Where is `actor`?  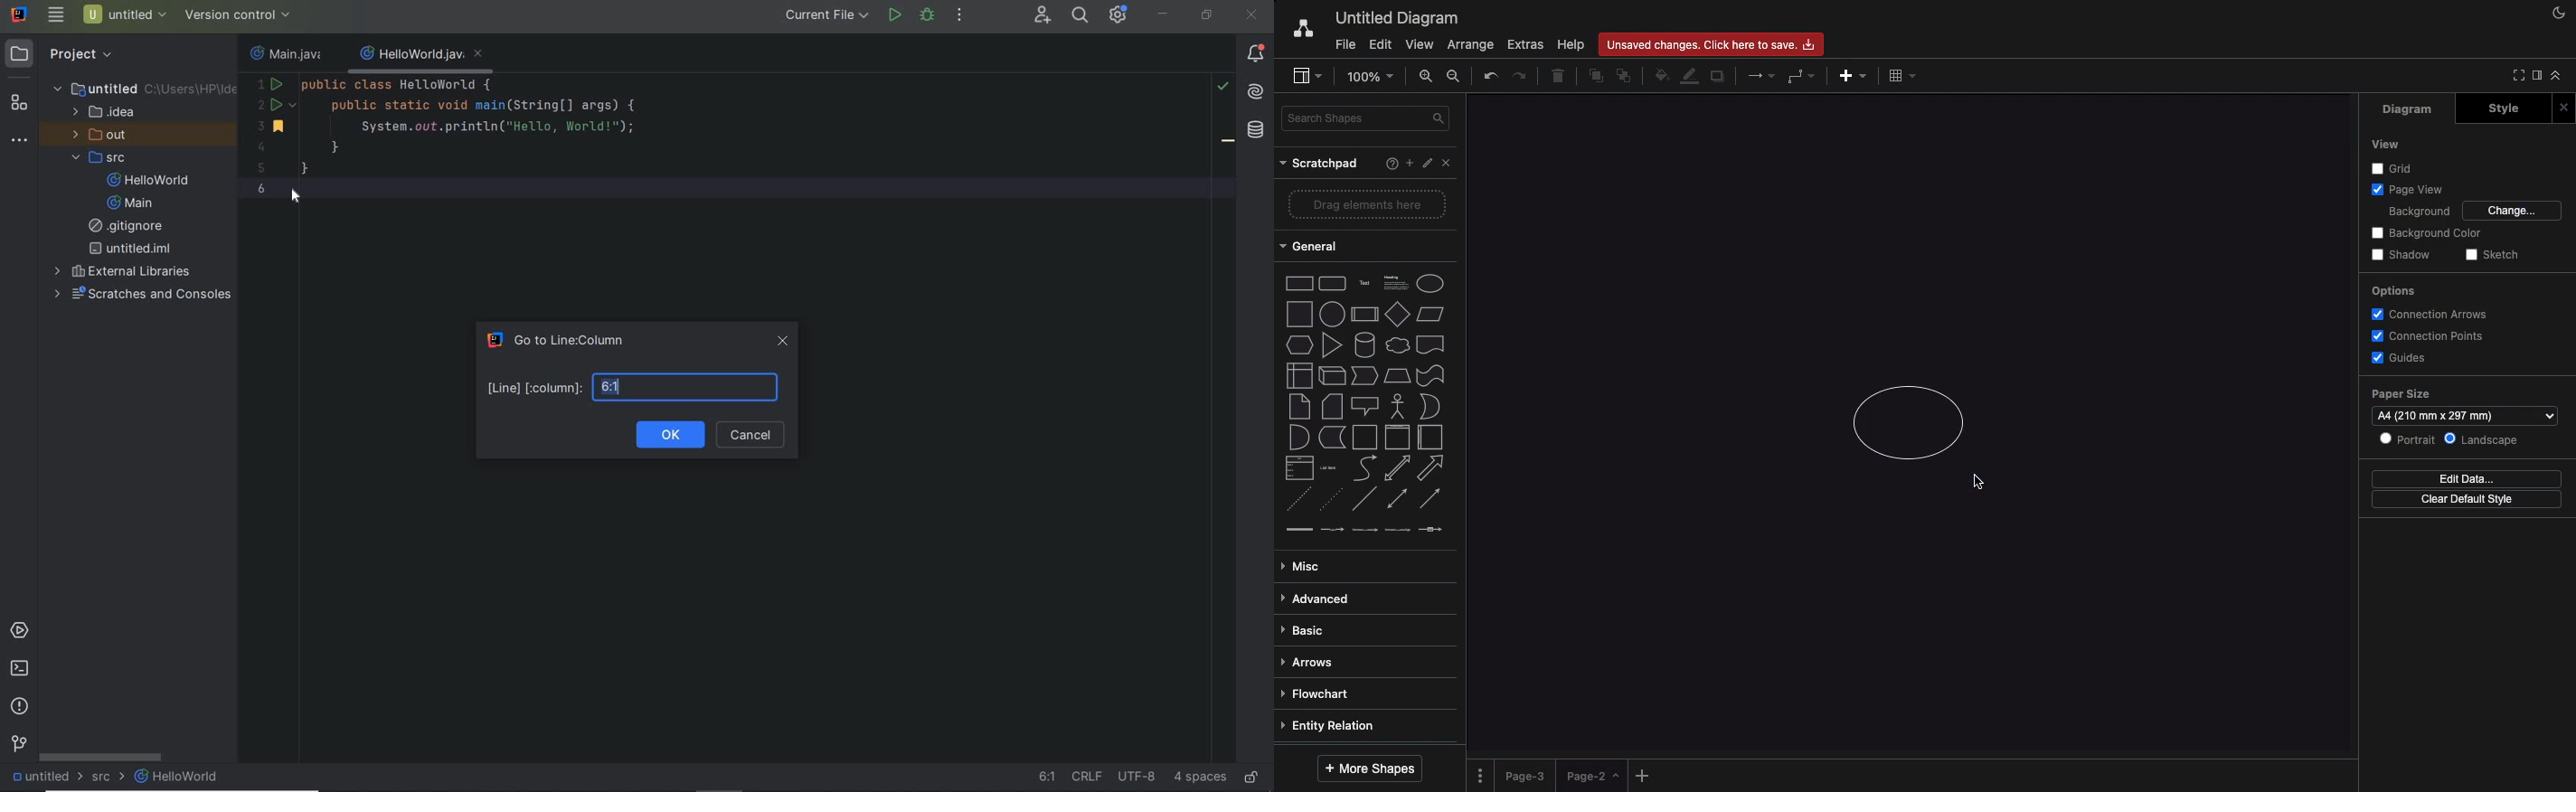
actor is located at coordinates (1396, 407).